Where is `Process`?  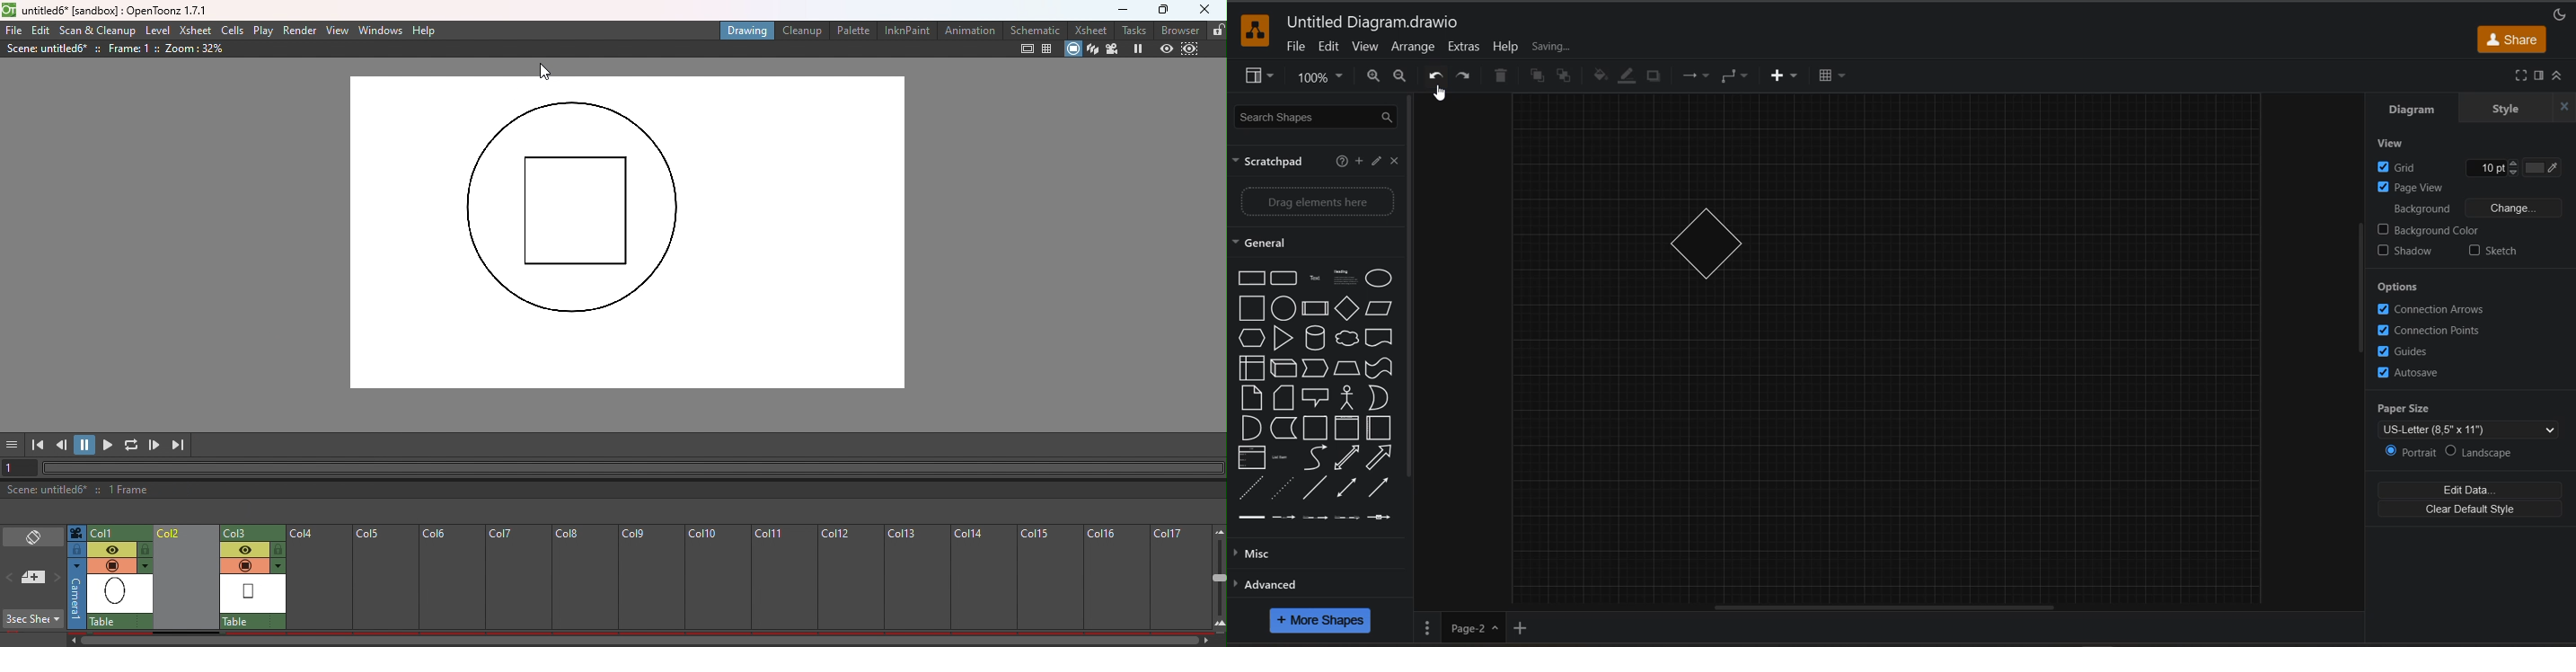 Process is located at coordinates (1315, 309).